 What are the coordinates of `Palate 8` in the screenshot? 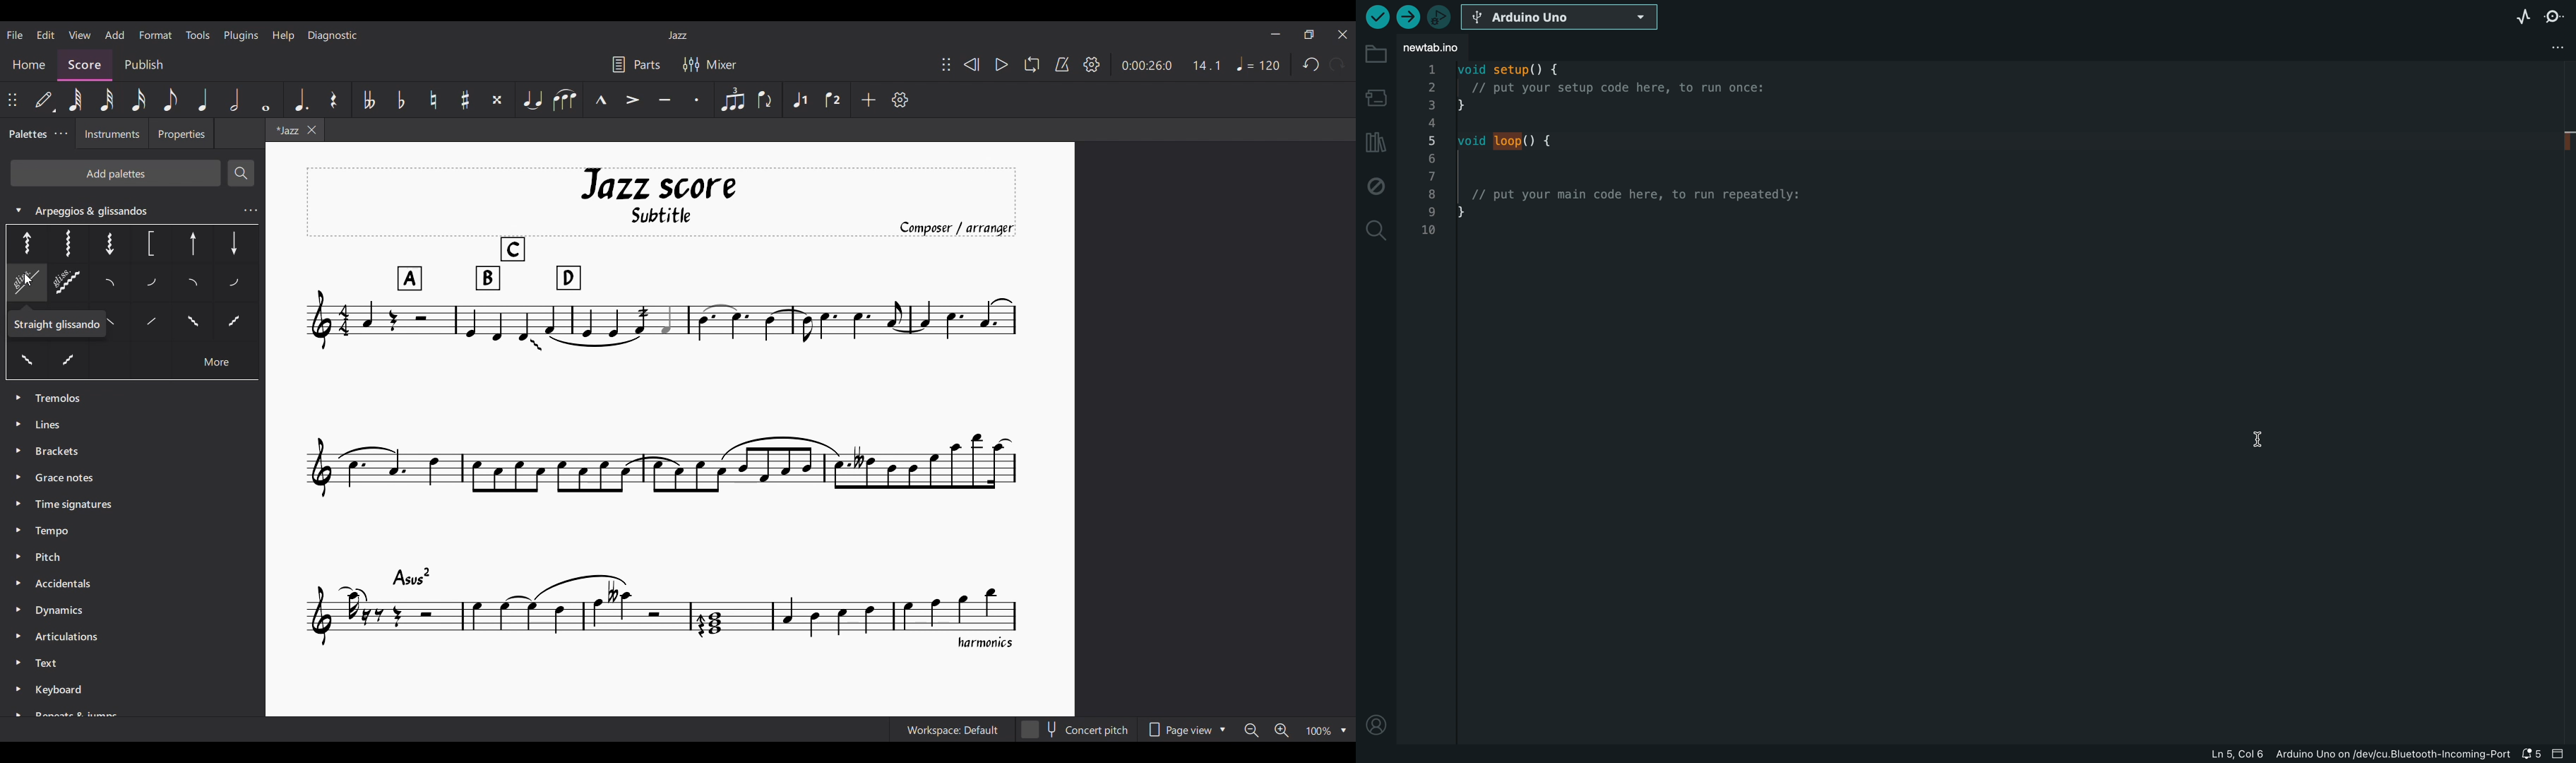 It's located at (68, 284).